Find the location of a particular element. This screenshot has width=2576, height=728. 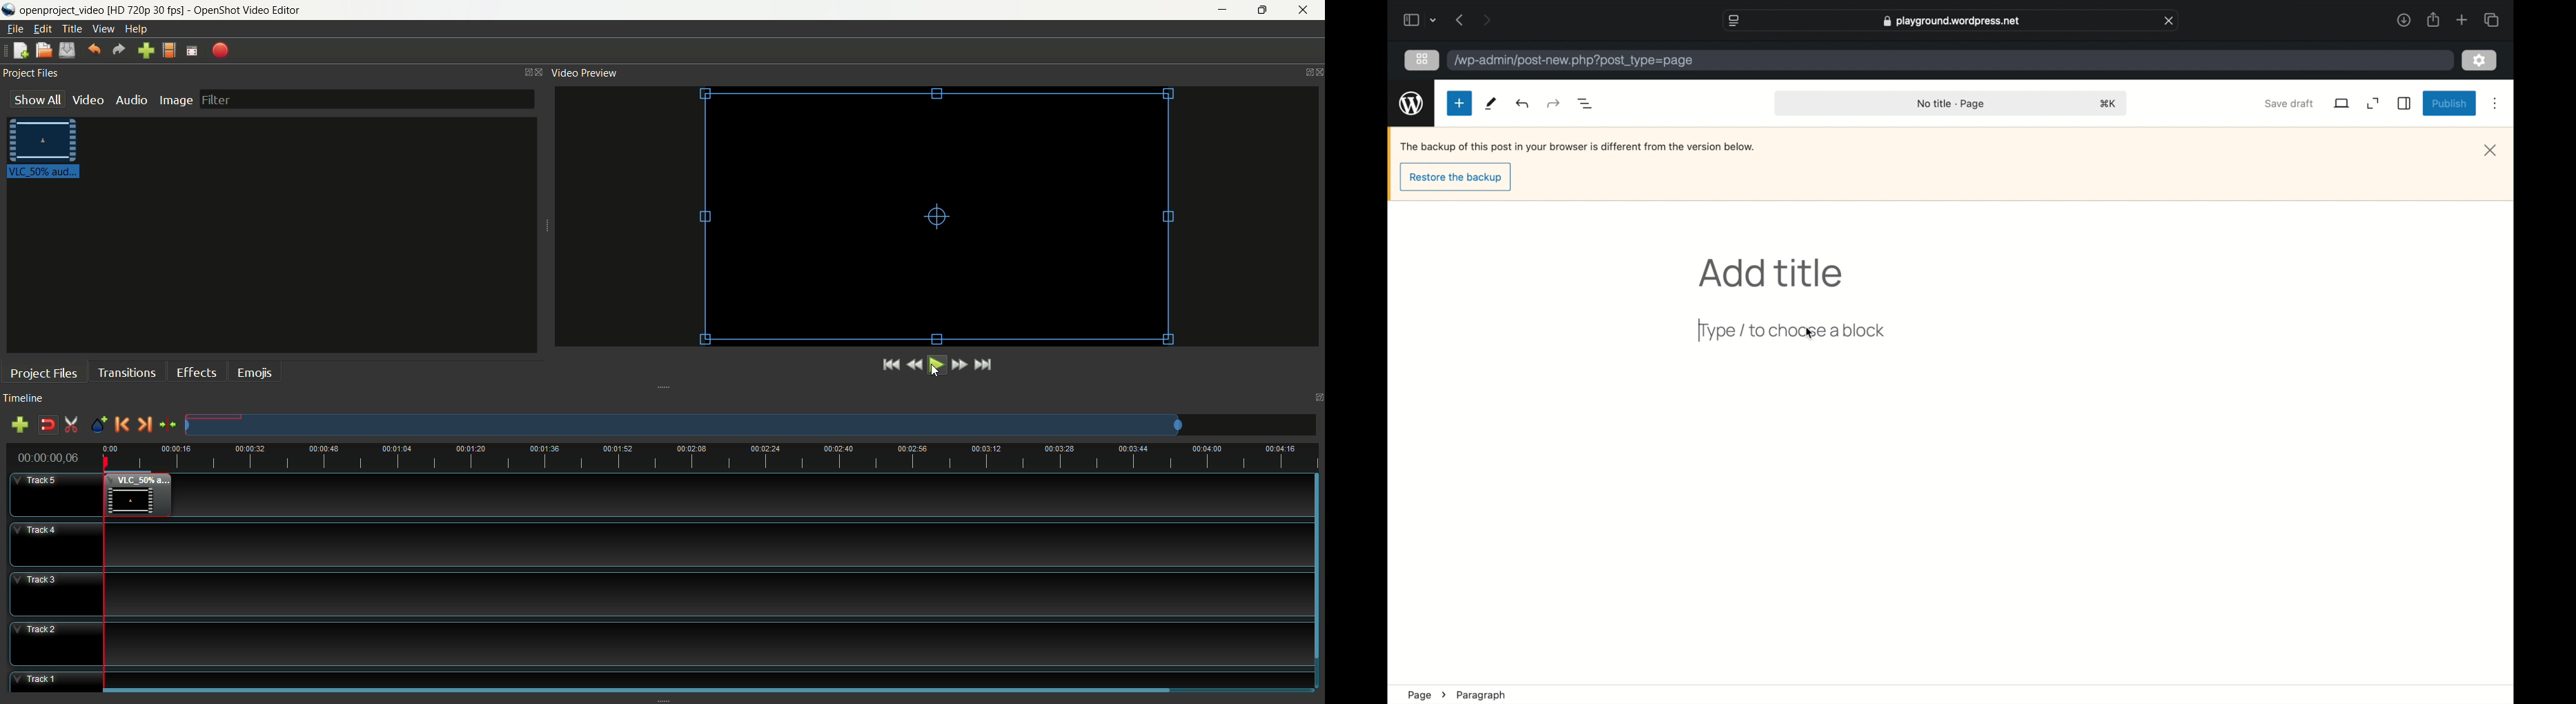

shortcut is located at coordinates (2108, 104).